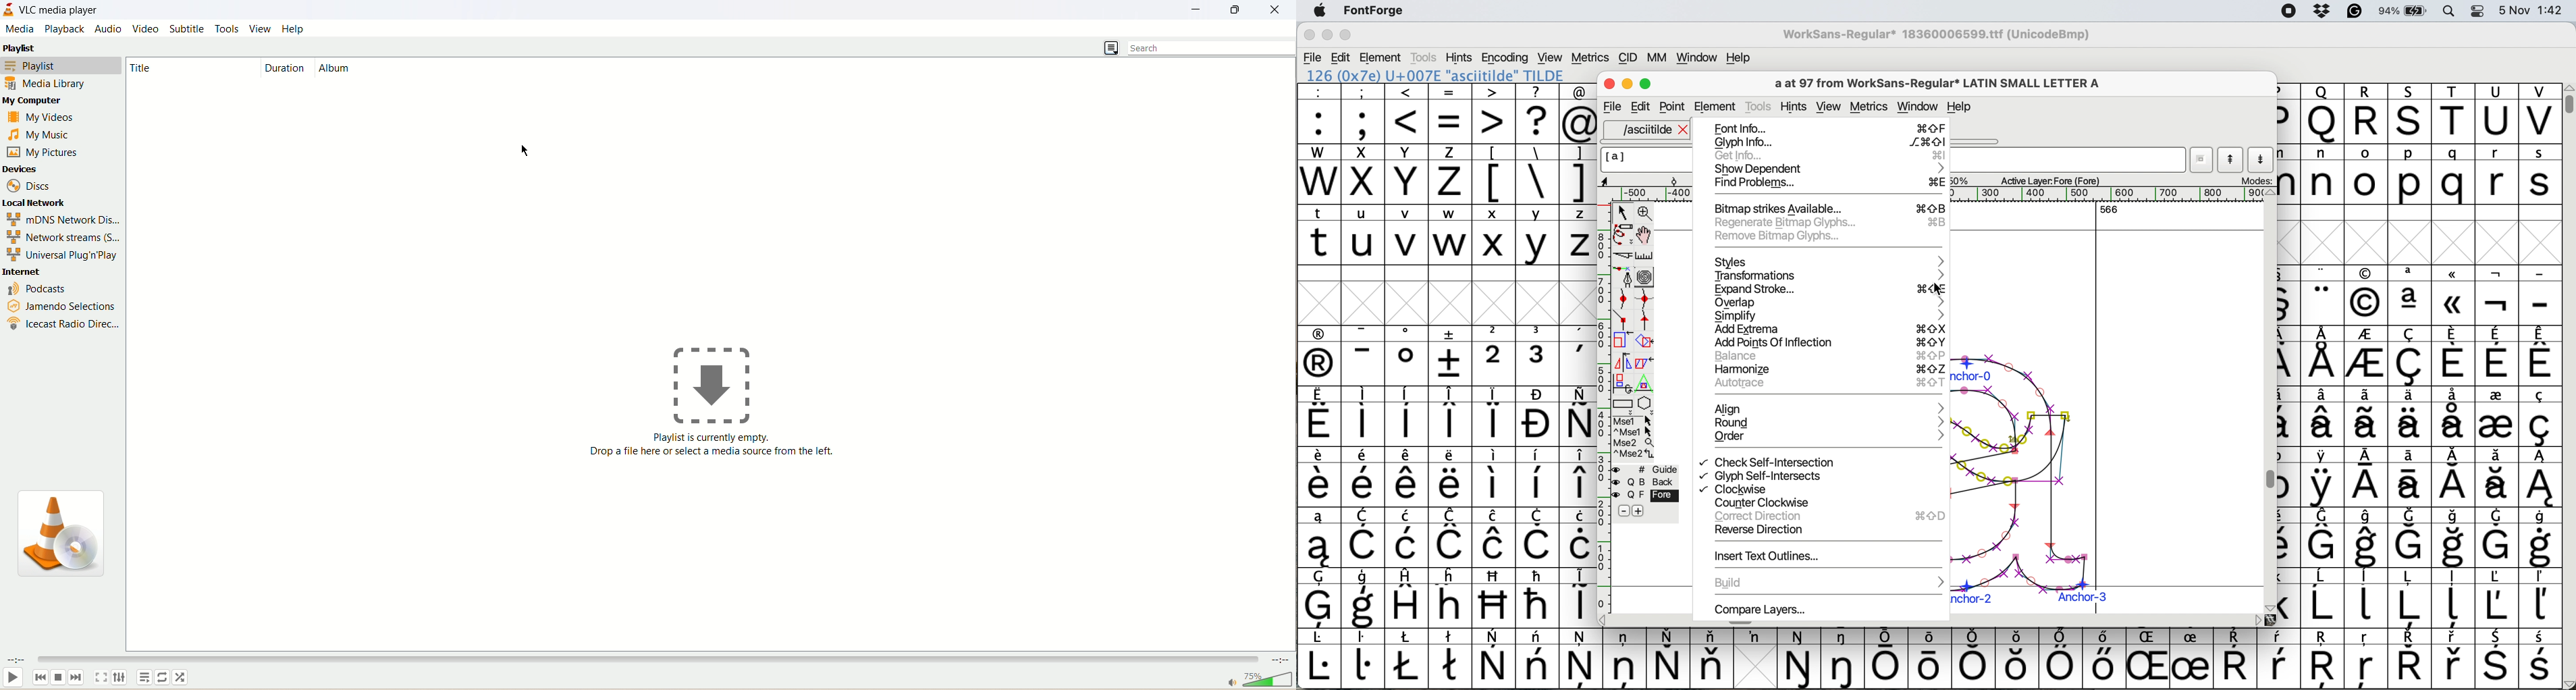  I want to click on perform a perspective transformation on selection, so click(1645, 384).